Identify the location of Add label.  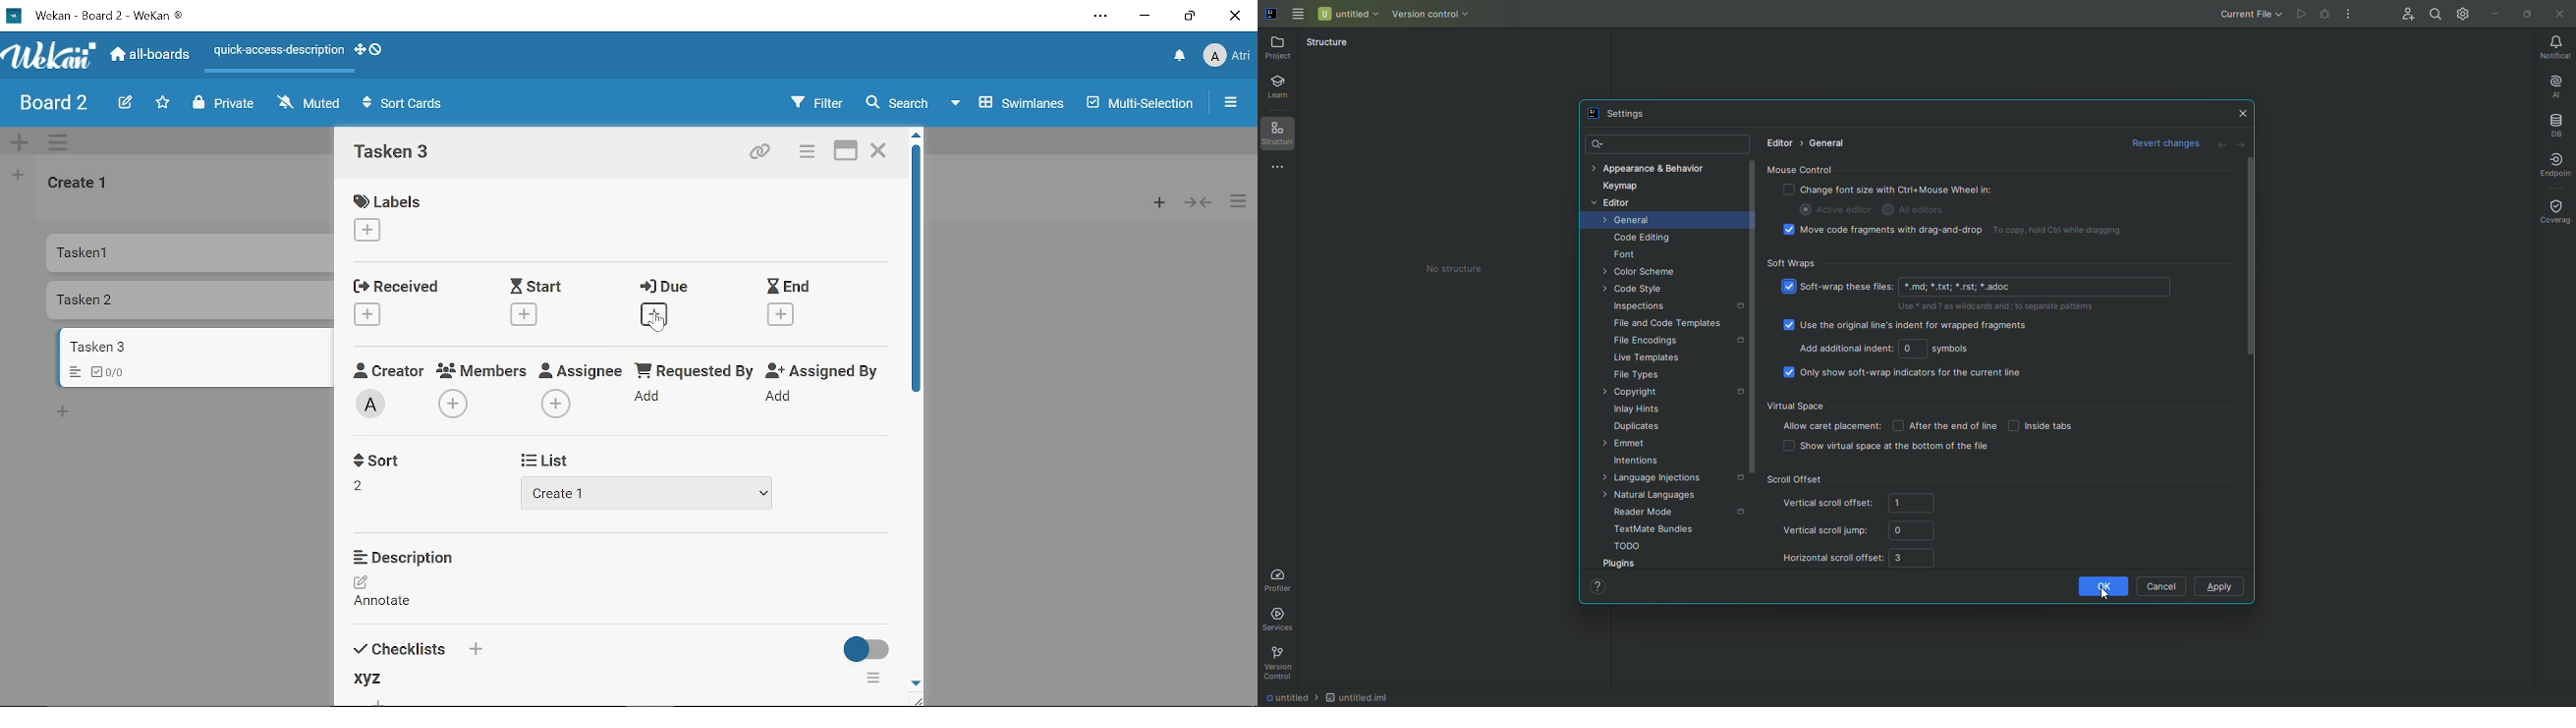
(369, 232).